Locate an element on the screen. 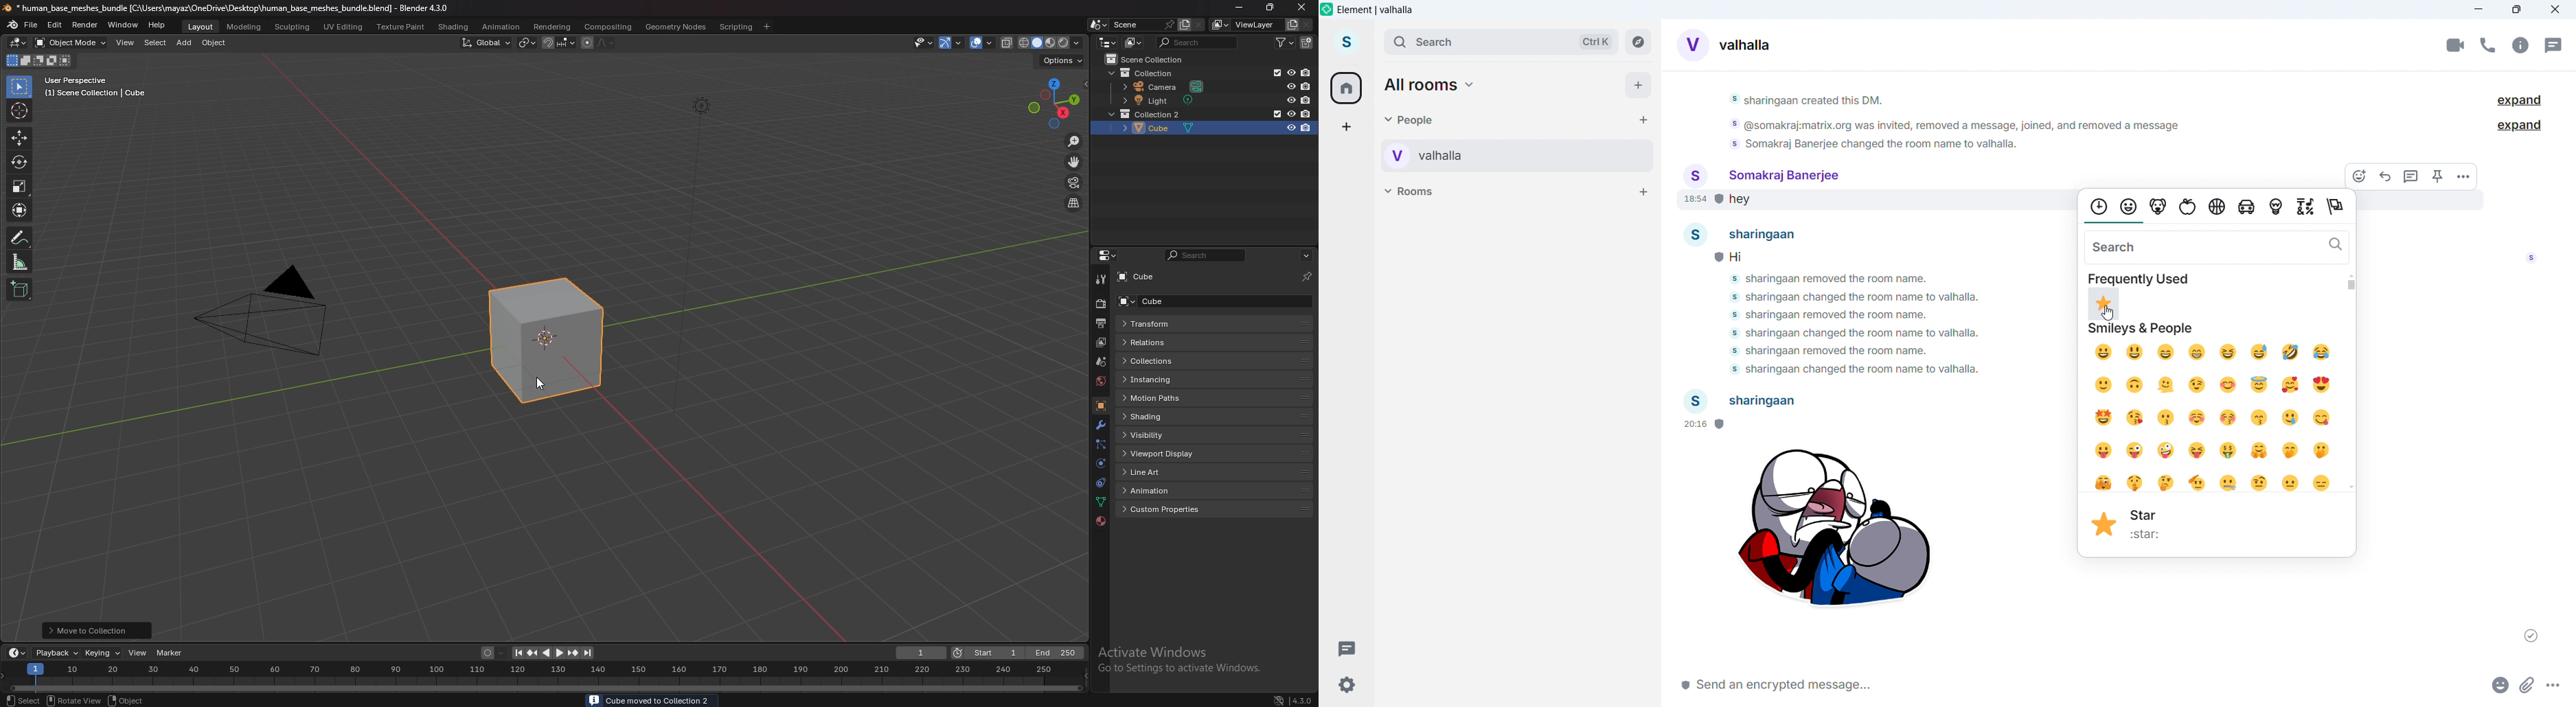  move to collection is located at coordinates (96, 629).